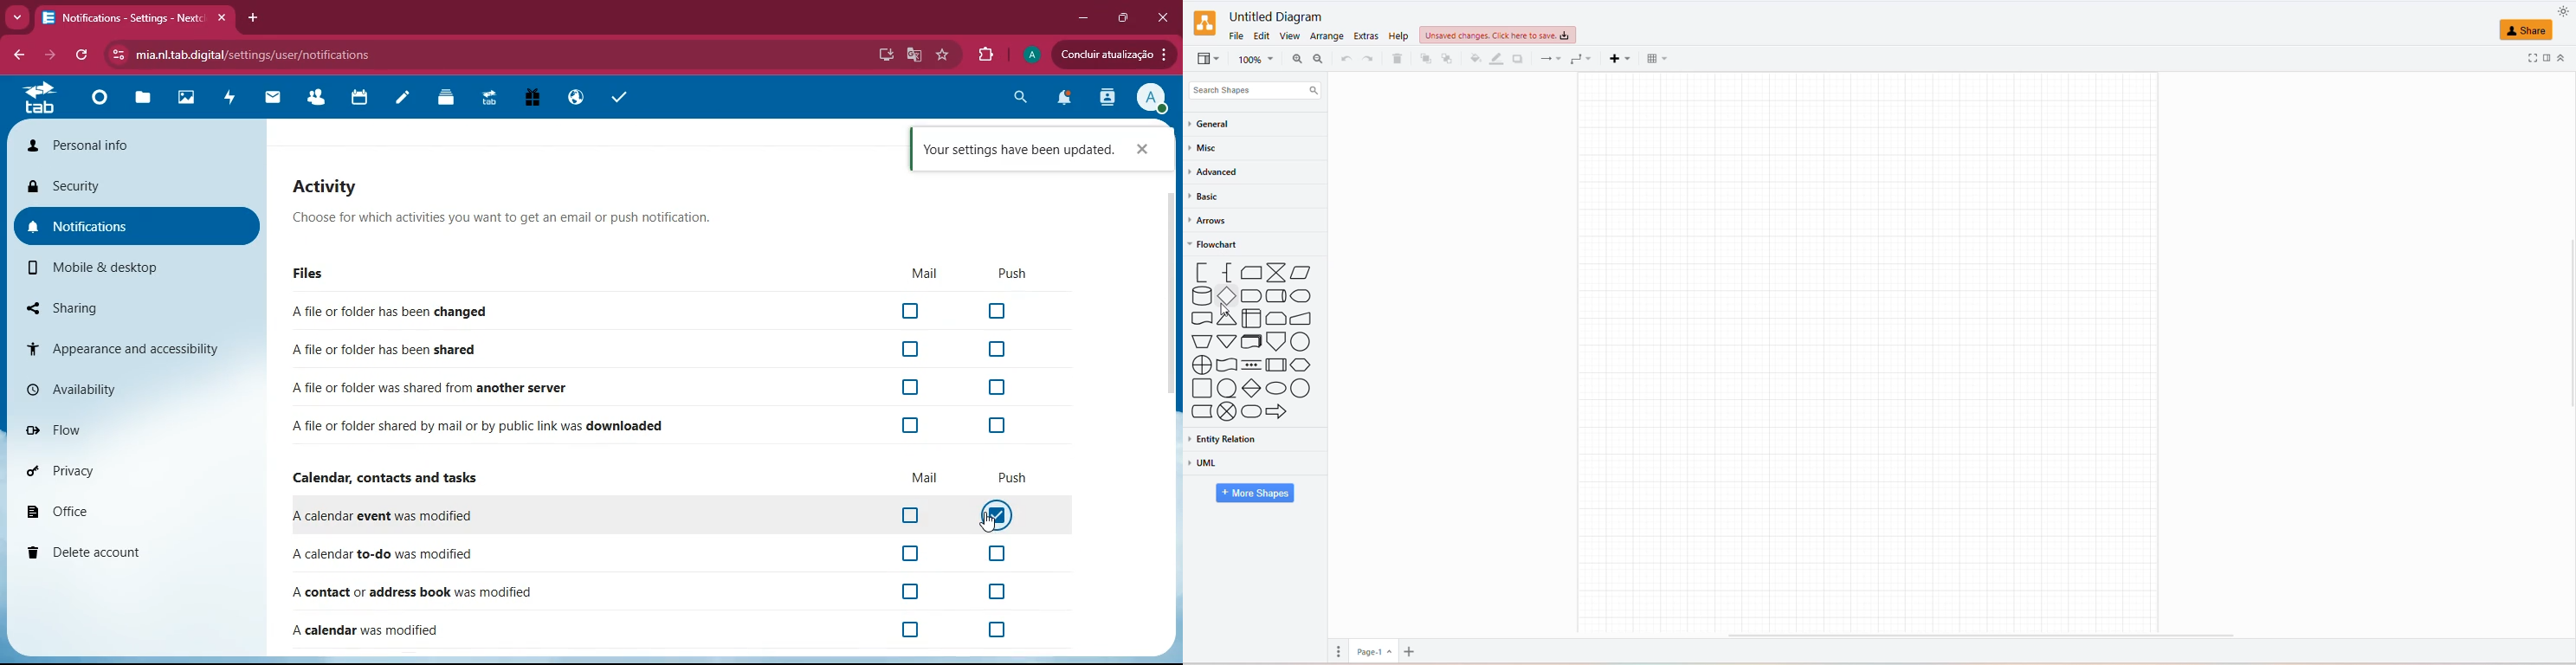 The height and width of the screenshot is (672, 2576). I want to click on CONNECTIONS, so click(1549, 58).